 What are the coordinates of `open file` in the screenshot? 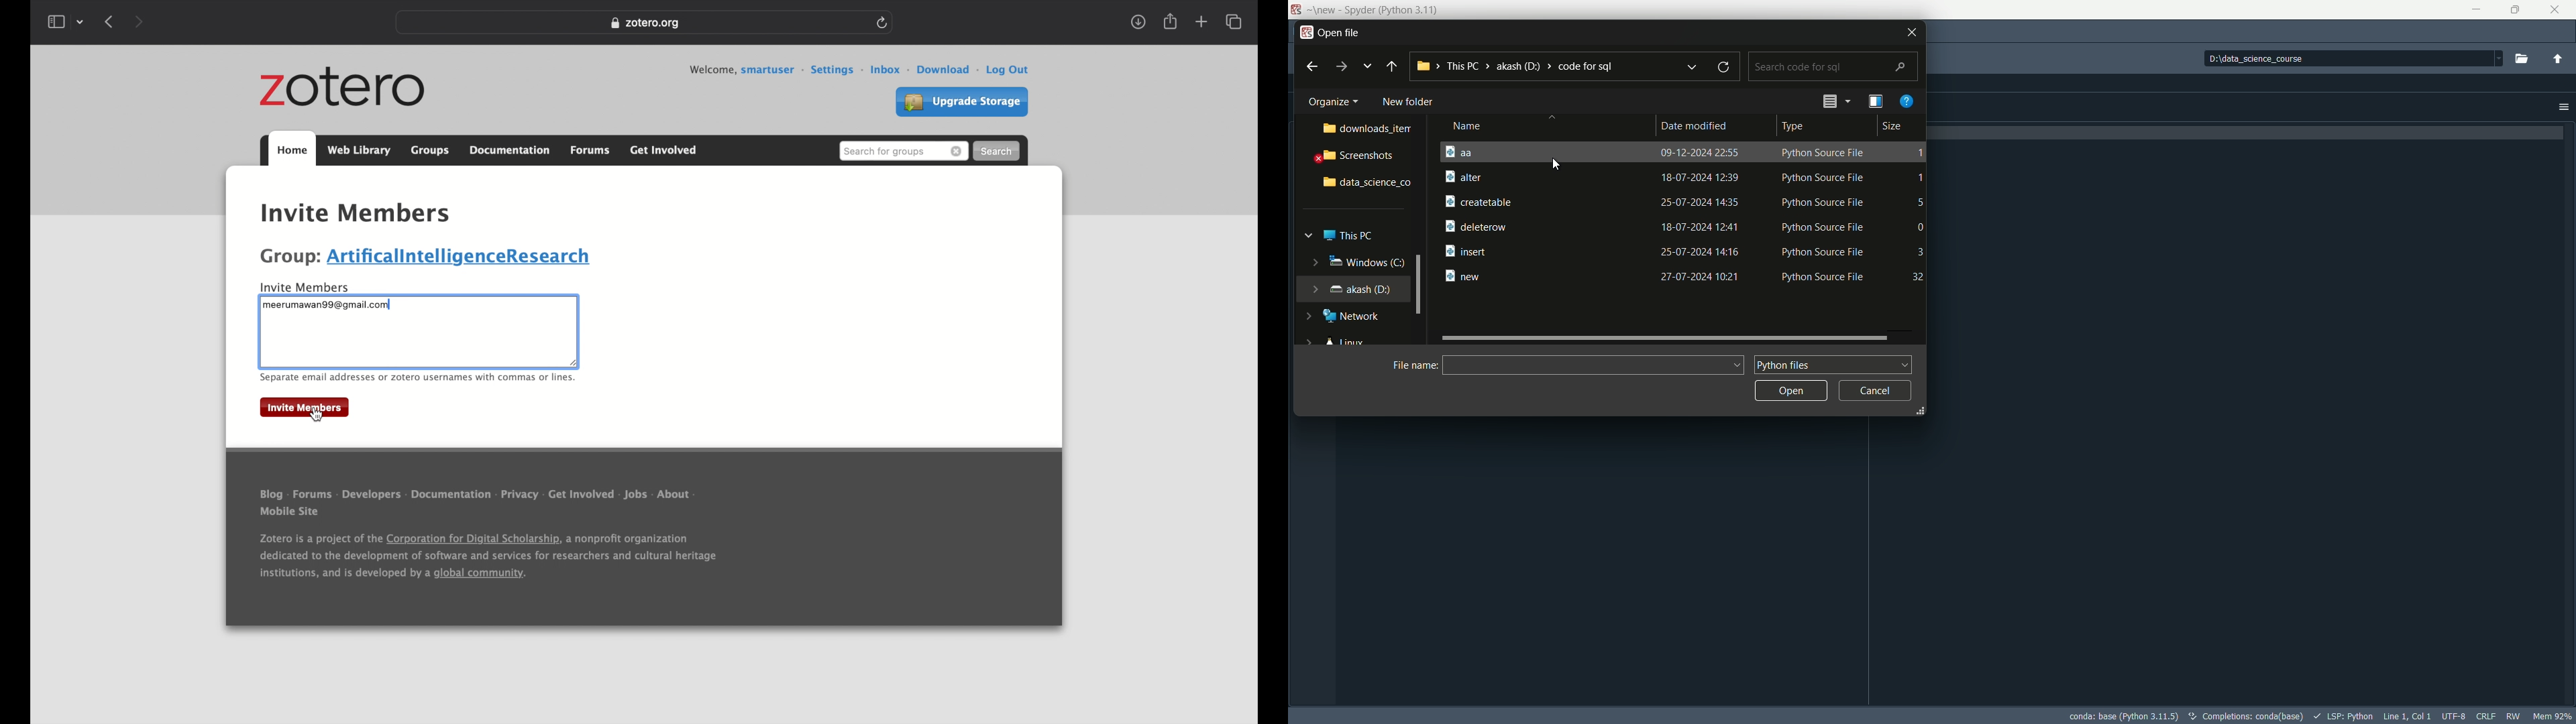 It's located at (1331, 29).